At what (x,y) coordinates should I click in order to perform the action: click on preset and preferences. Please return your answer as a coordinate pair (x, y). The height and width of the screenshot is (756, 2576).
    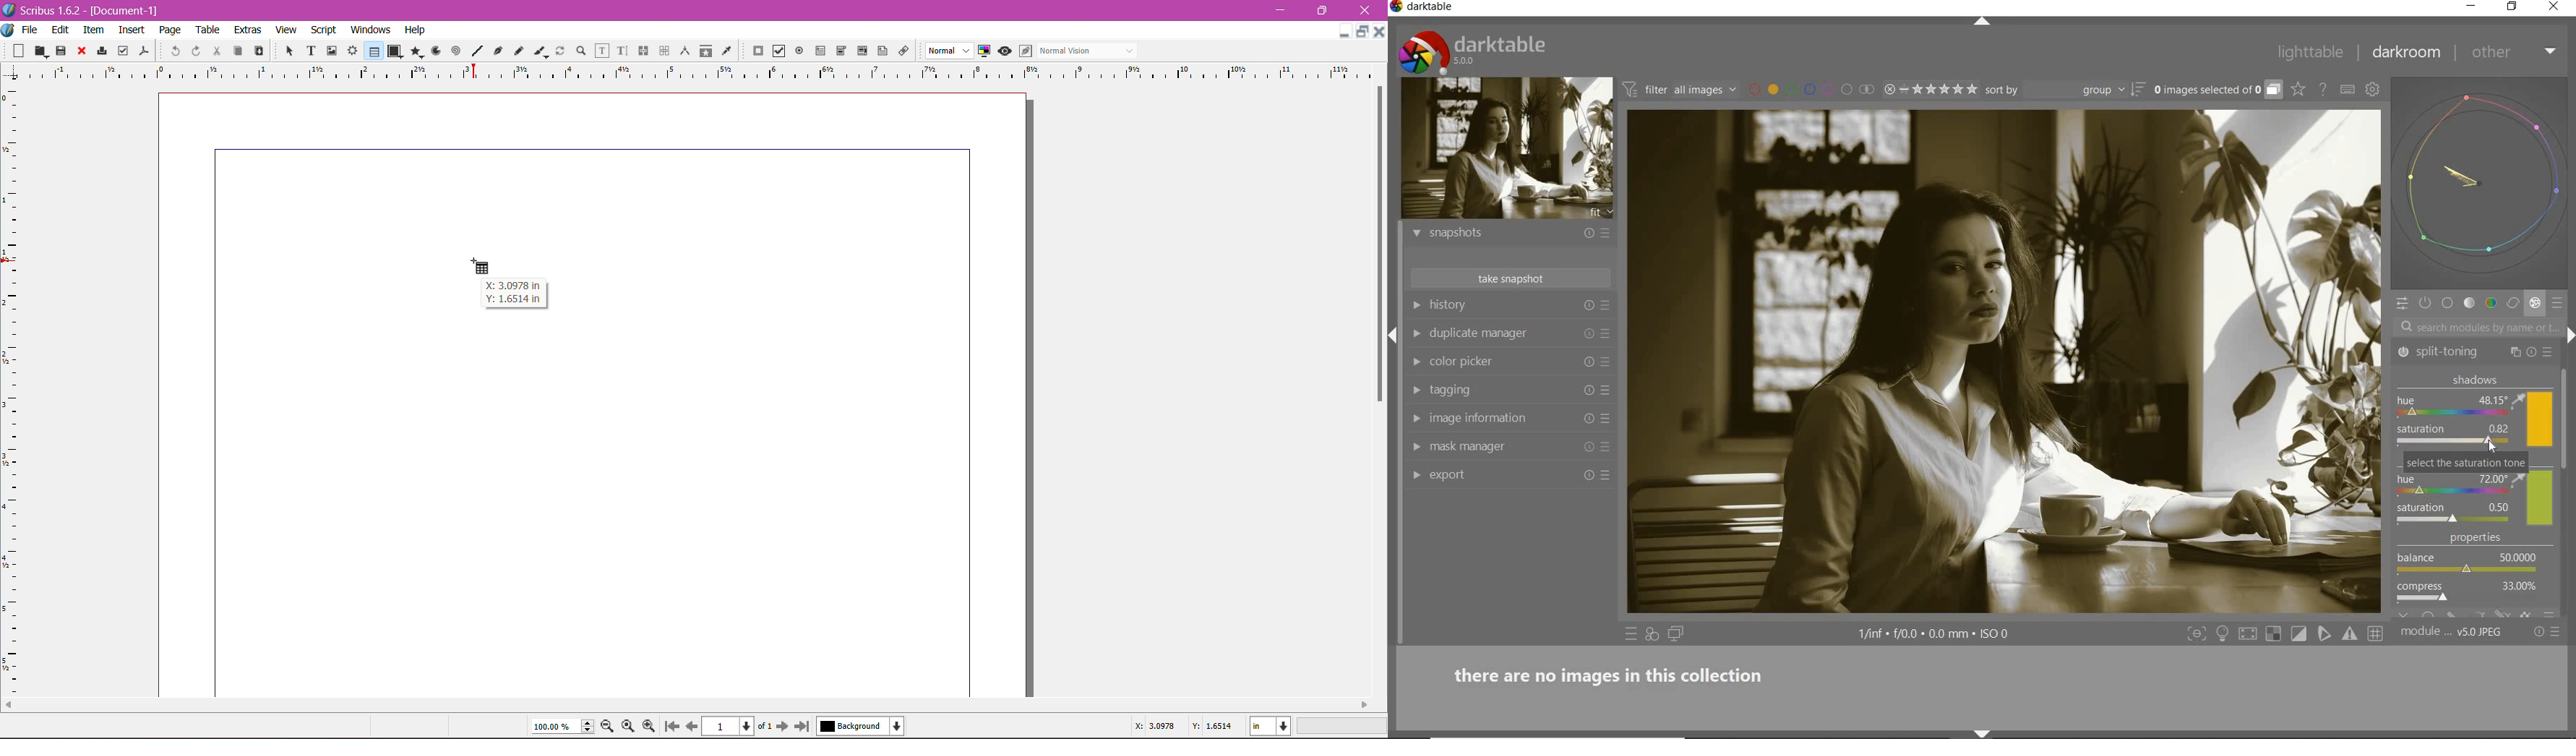
    Looking at the image, I should click on (1608, 391).